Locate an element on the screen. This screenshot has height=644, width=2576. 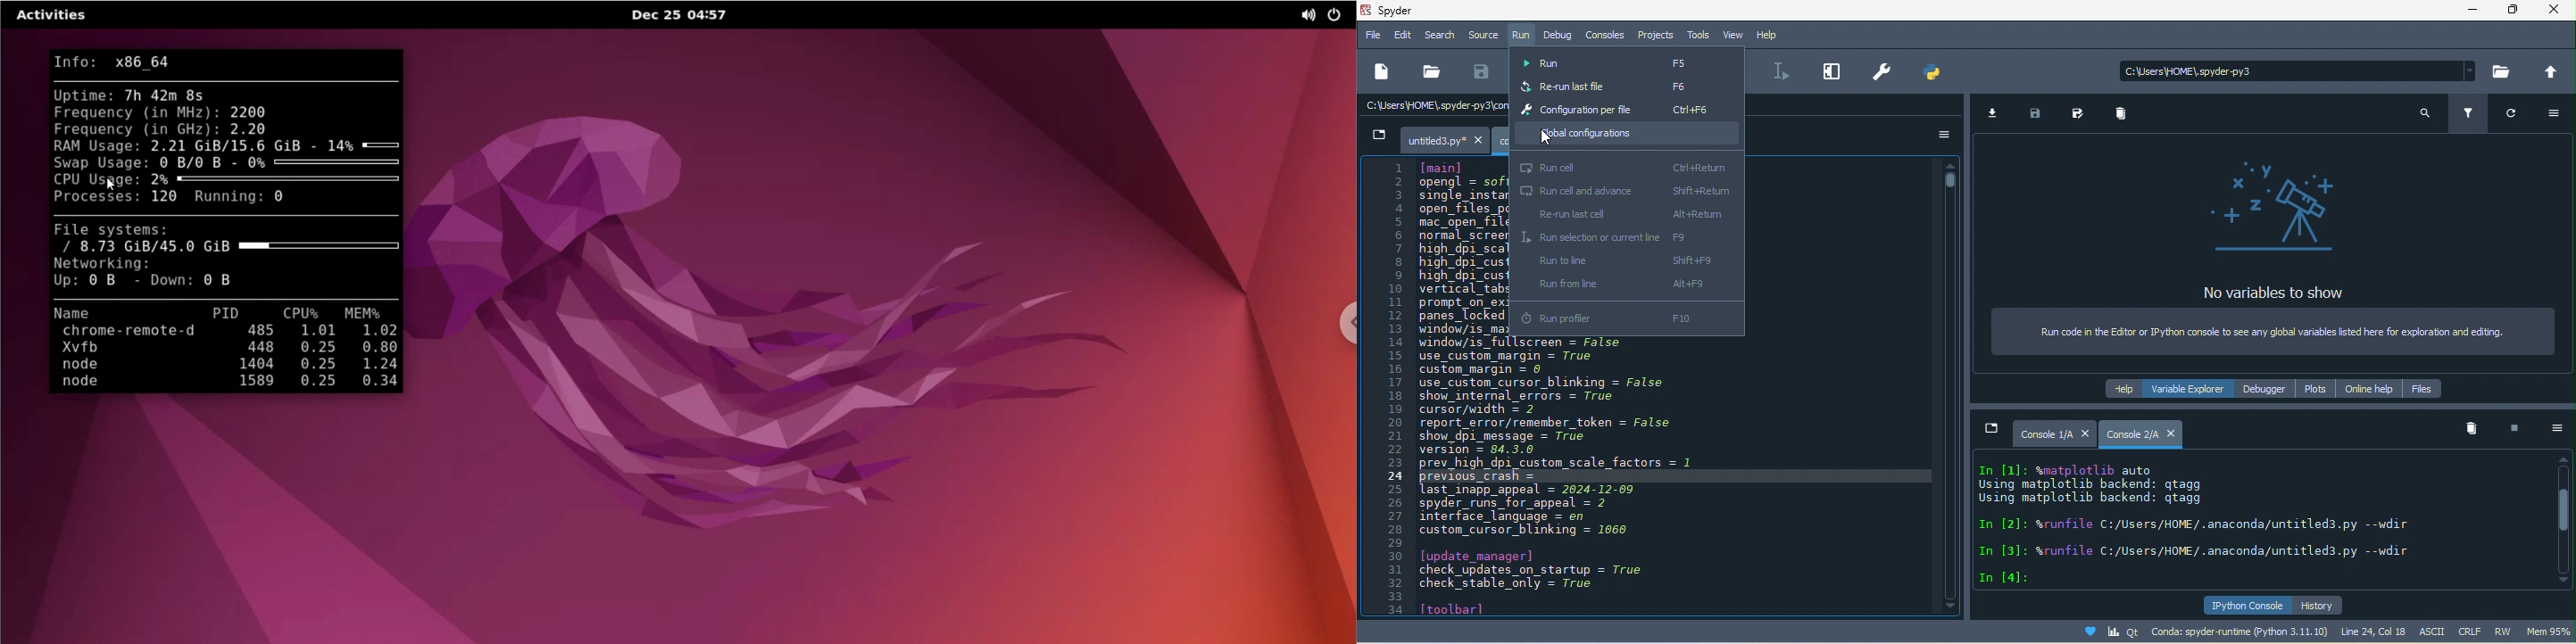
run selection is located at coordinates (1622, 237).